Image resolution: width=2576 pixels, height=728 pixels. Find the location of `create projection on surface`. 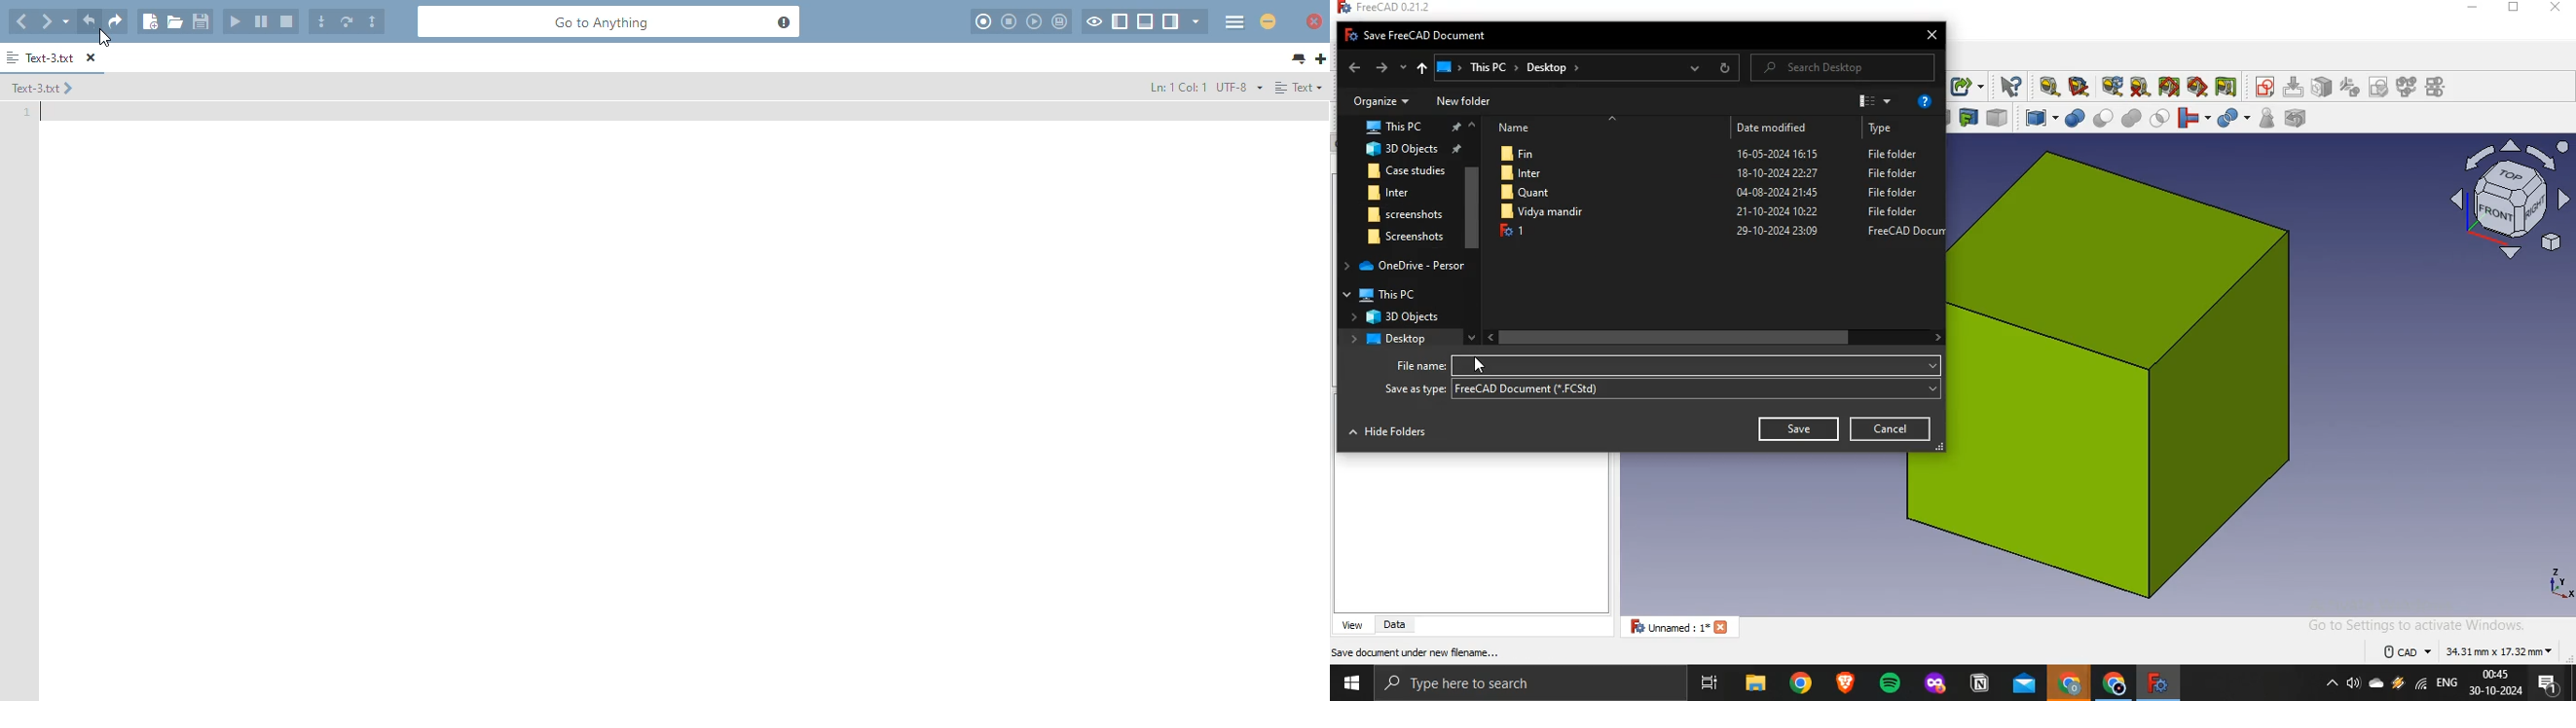

create projection on surface is located at coordinates (1968, 119).